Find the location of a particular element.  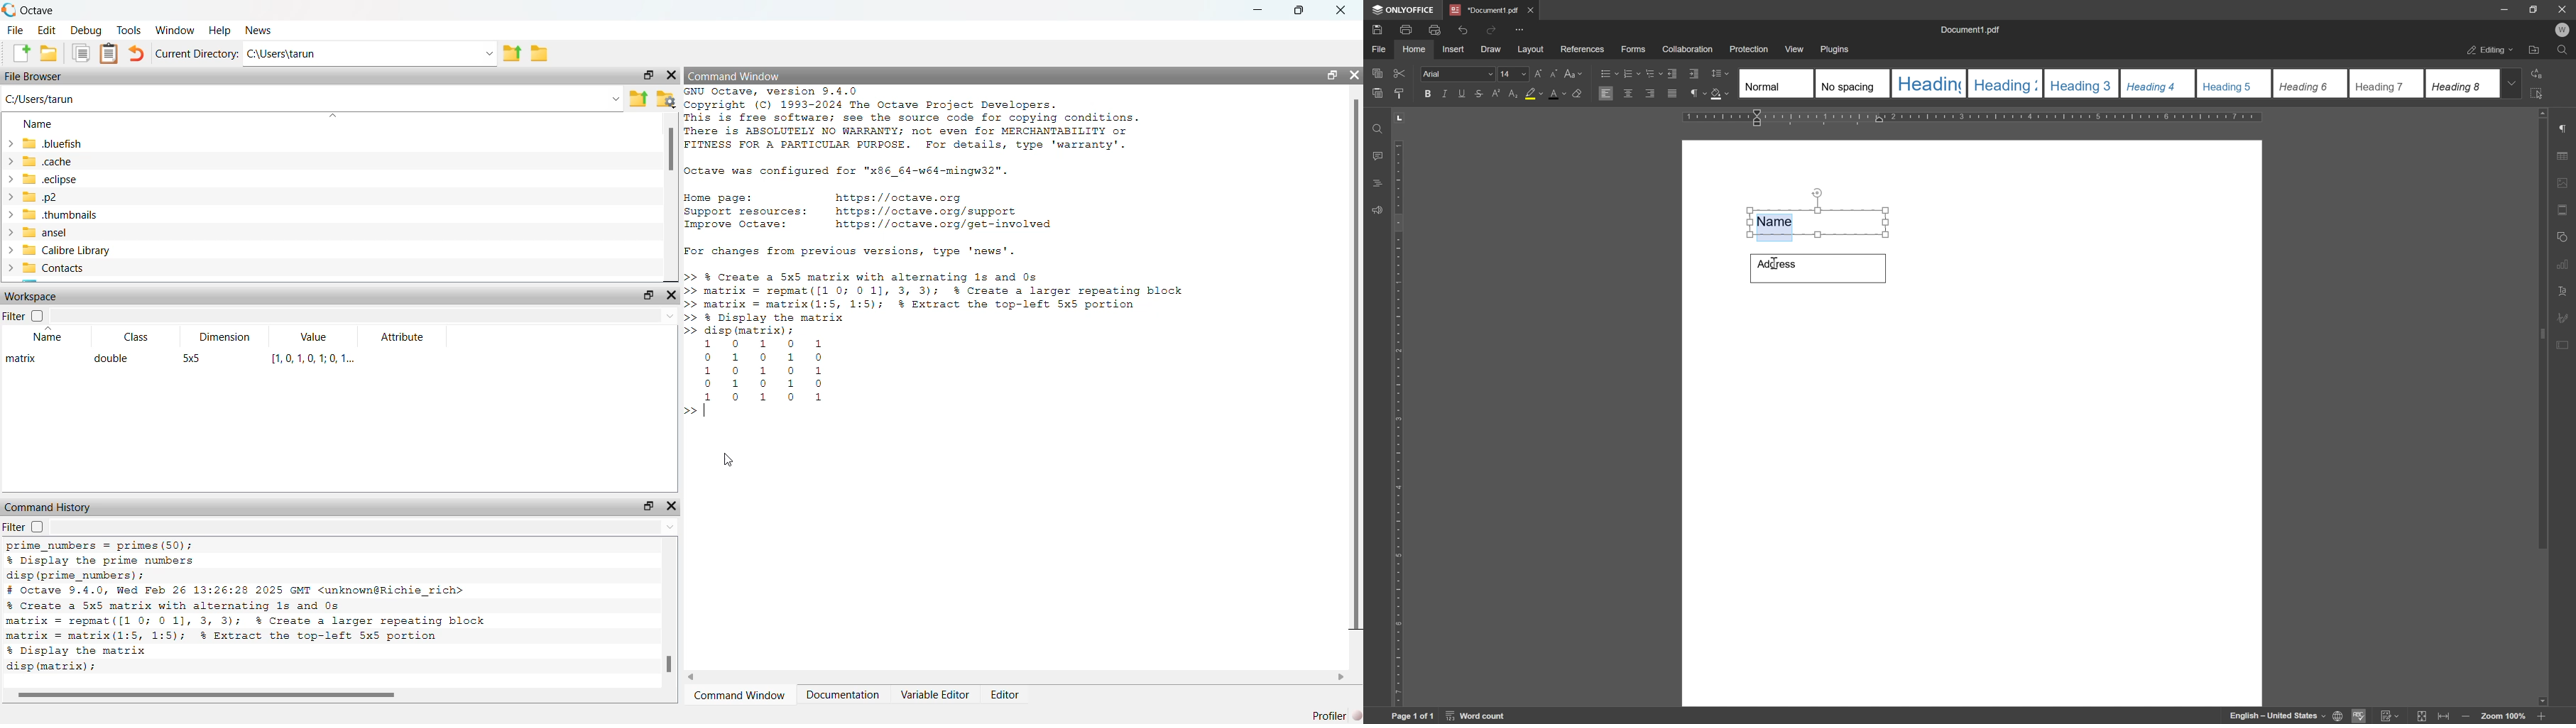

close is located at coordinates (672, 506).